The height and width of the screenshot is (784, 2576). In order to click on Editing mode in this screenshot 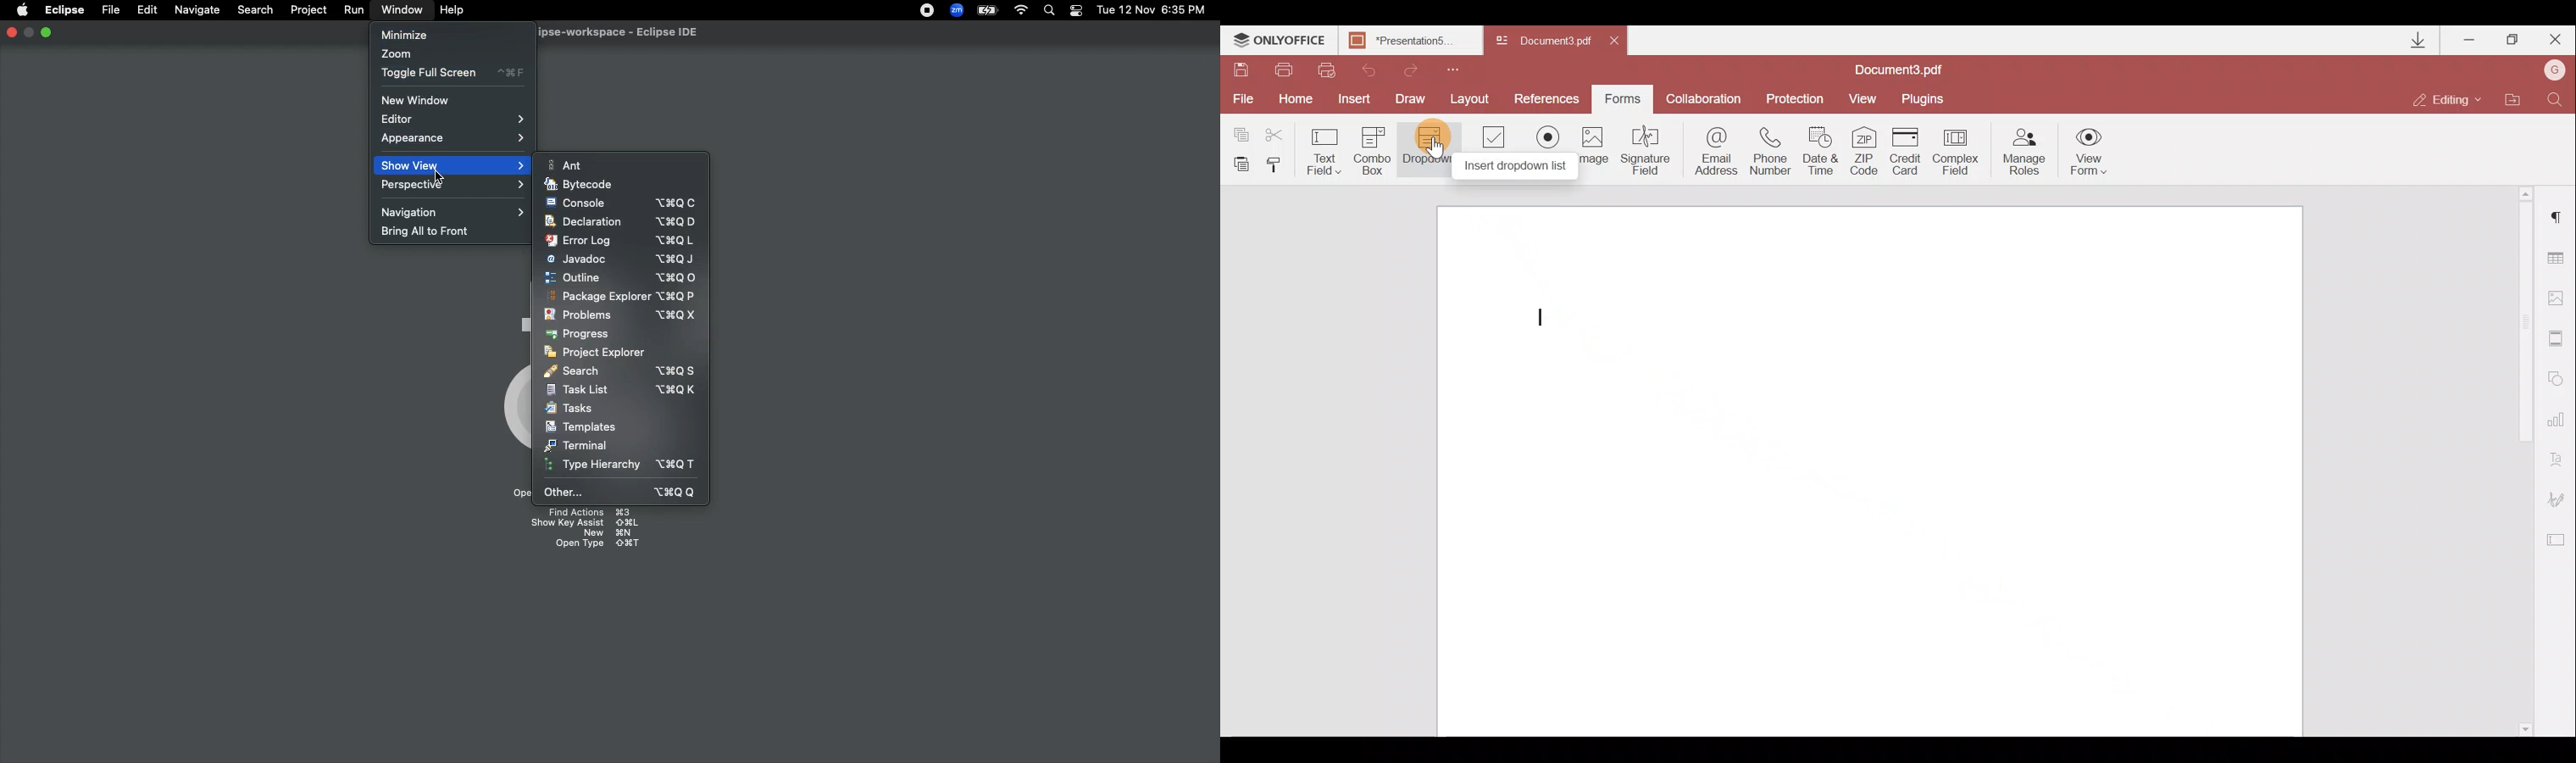, I will do `click(2447, 99)`.